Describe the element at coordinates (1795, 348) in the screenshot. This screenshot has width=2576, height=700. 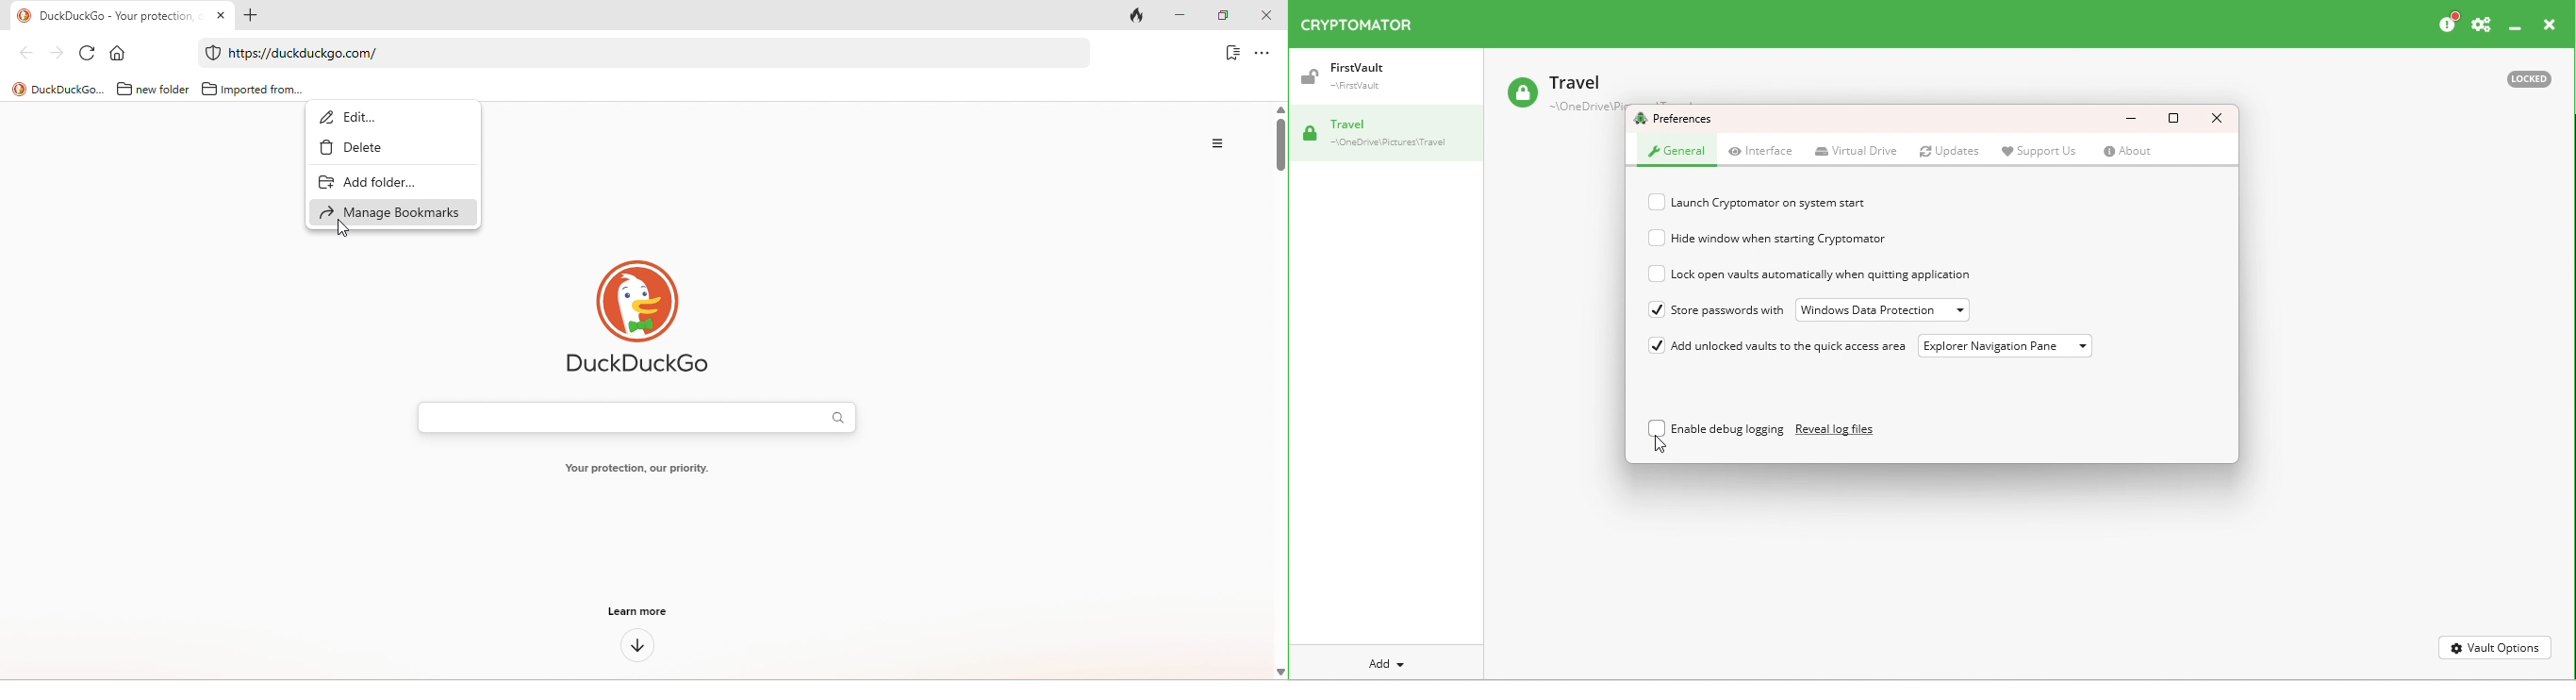
I see `Add unlocked vaults to the quick access area` at that location.